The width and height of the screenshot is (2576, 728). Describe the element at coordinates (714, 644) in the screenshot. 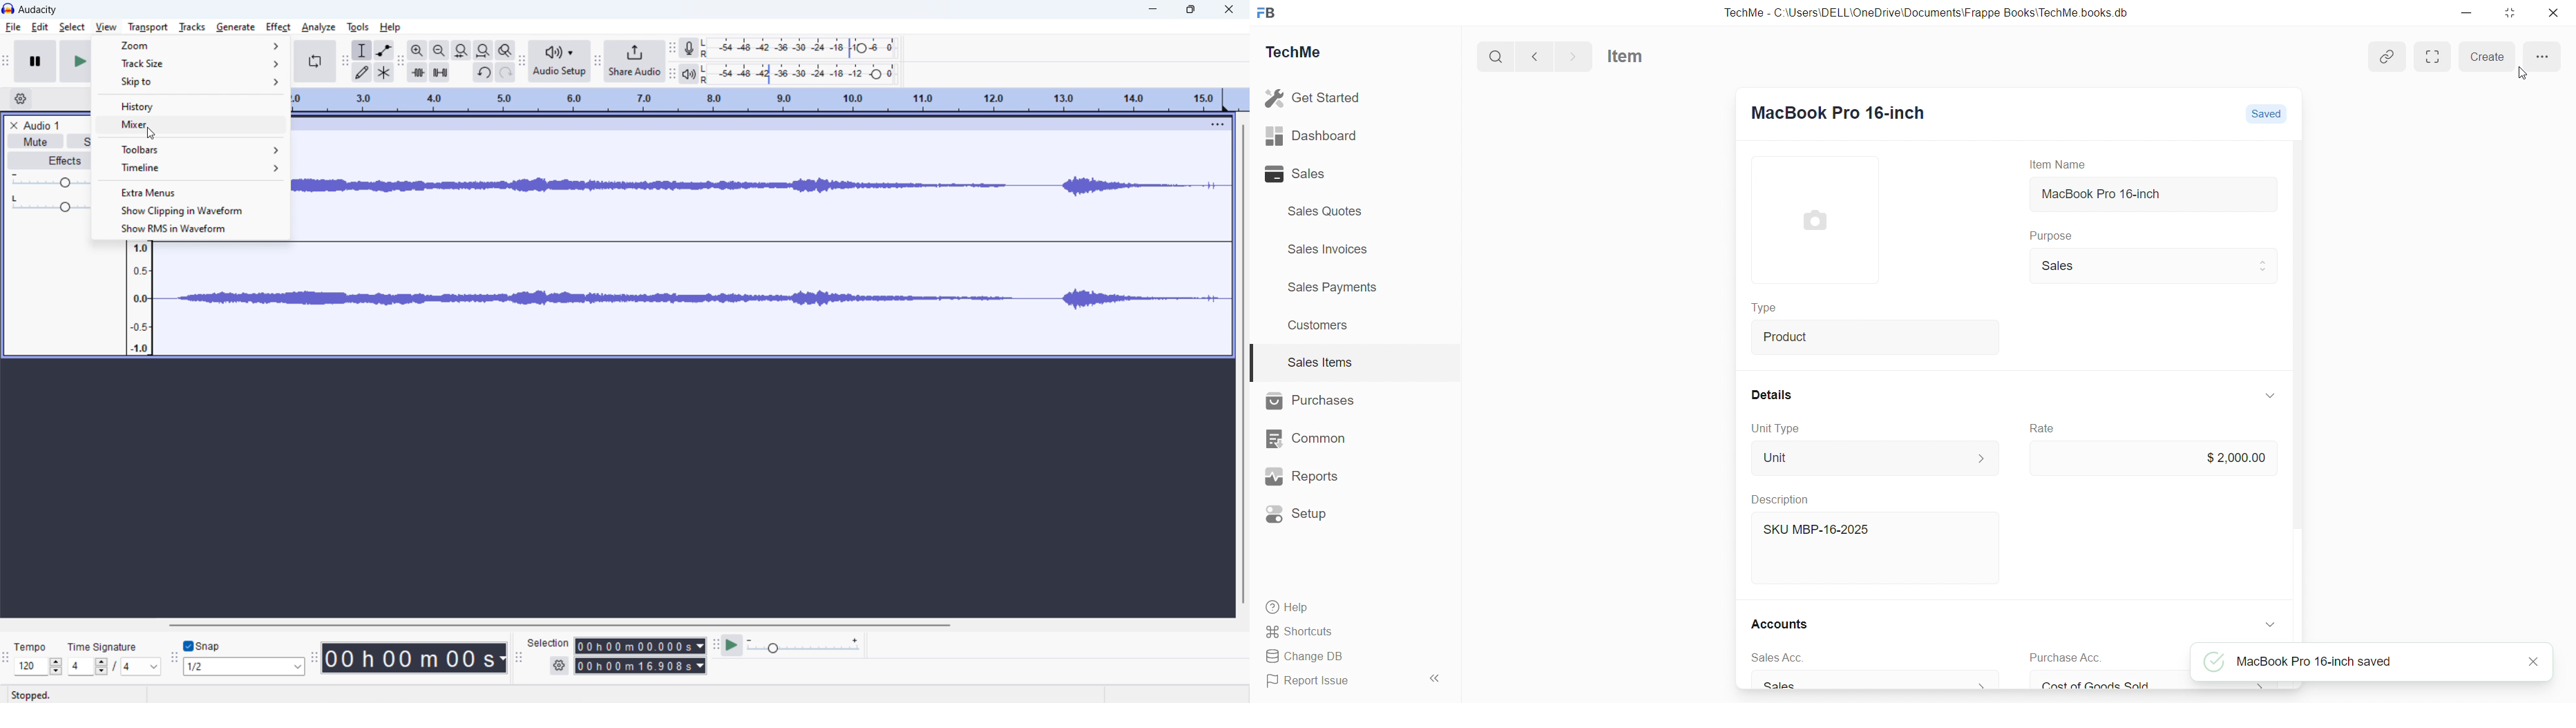

I see `play at speed toolbar` at that location.